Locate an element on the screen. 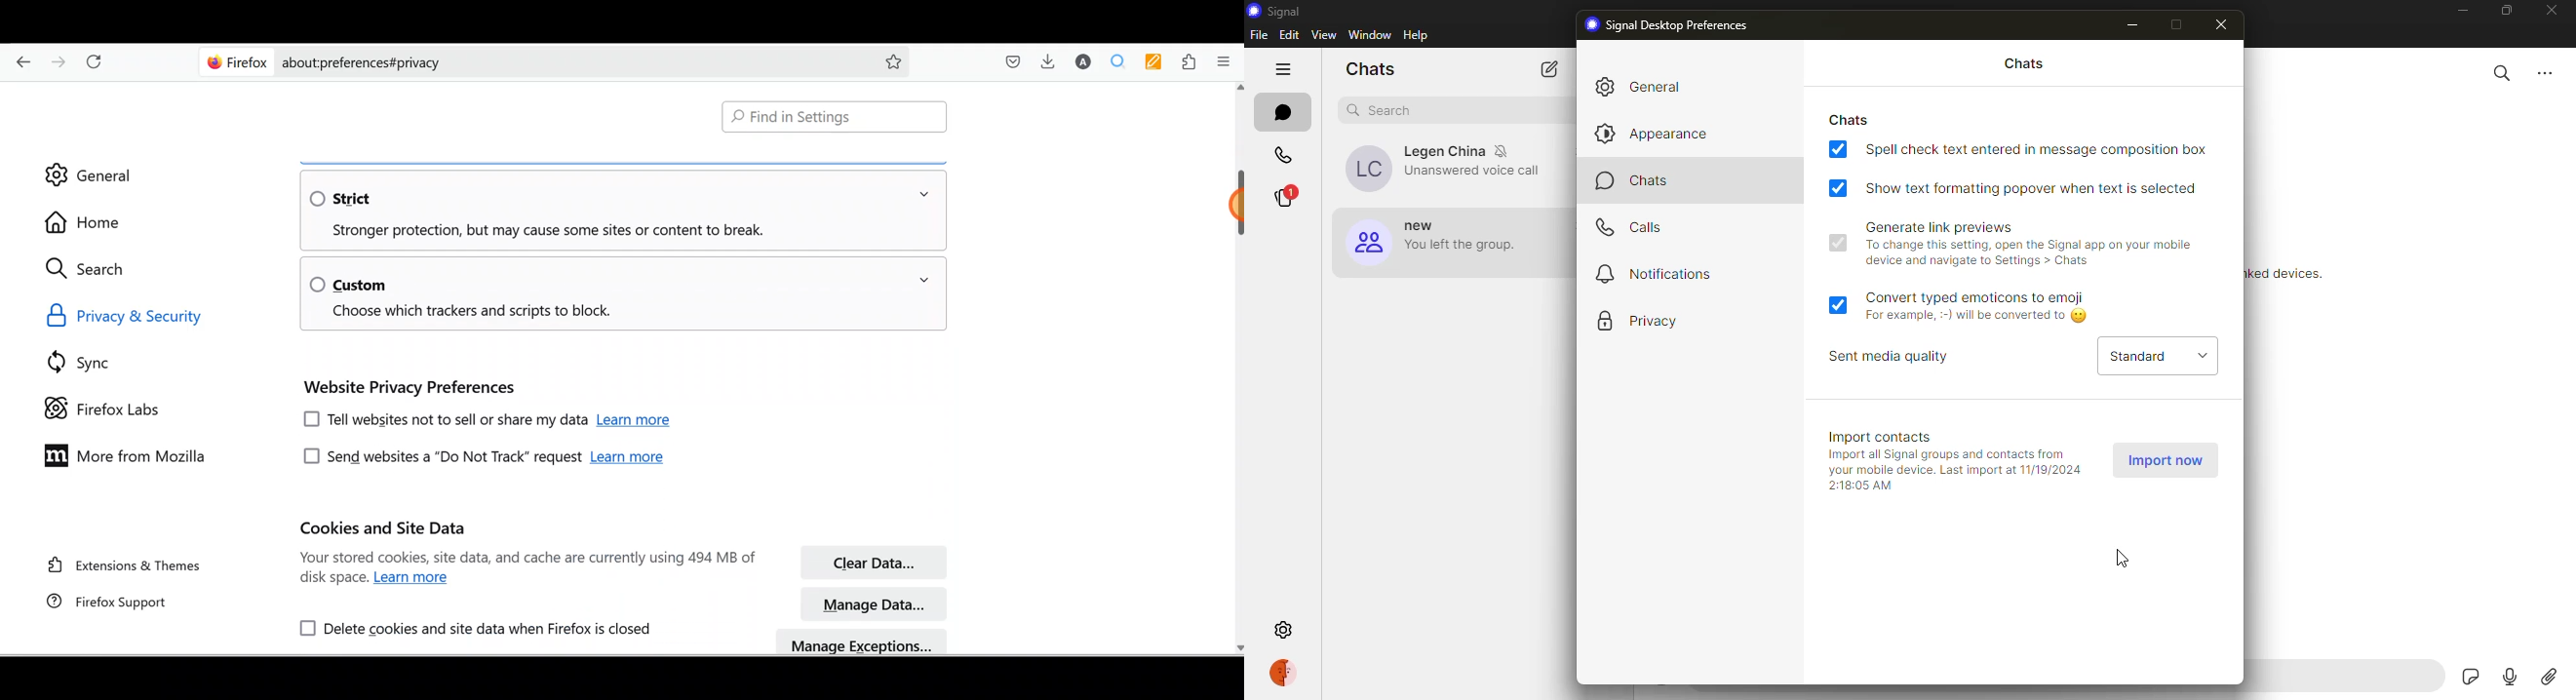 This screenshot has width=2576, height=700. Open application menu is located at coordinates (1228, 62).